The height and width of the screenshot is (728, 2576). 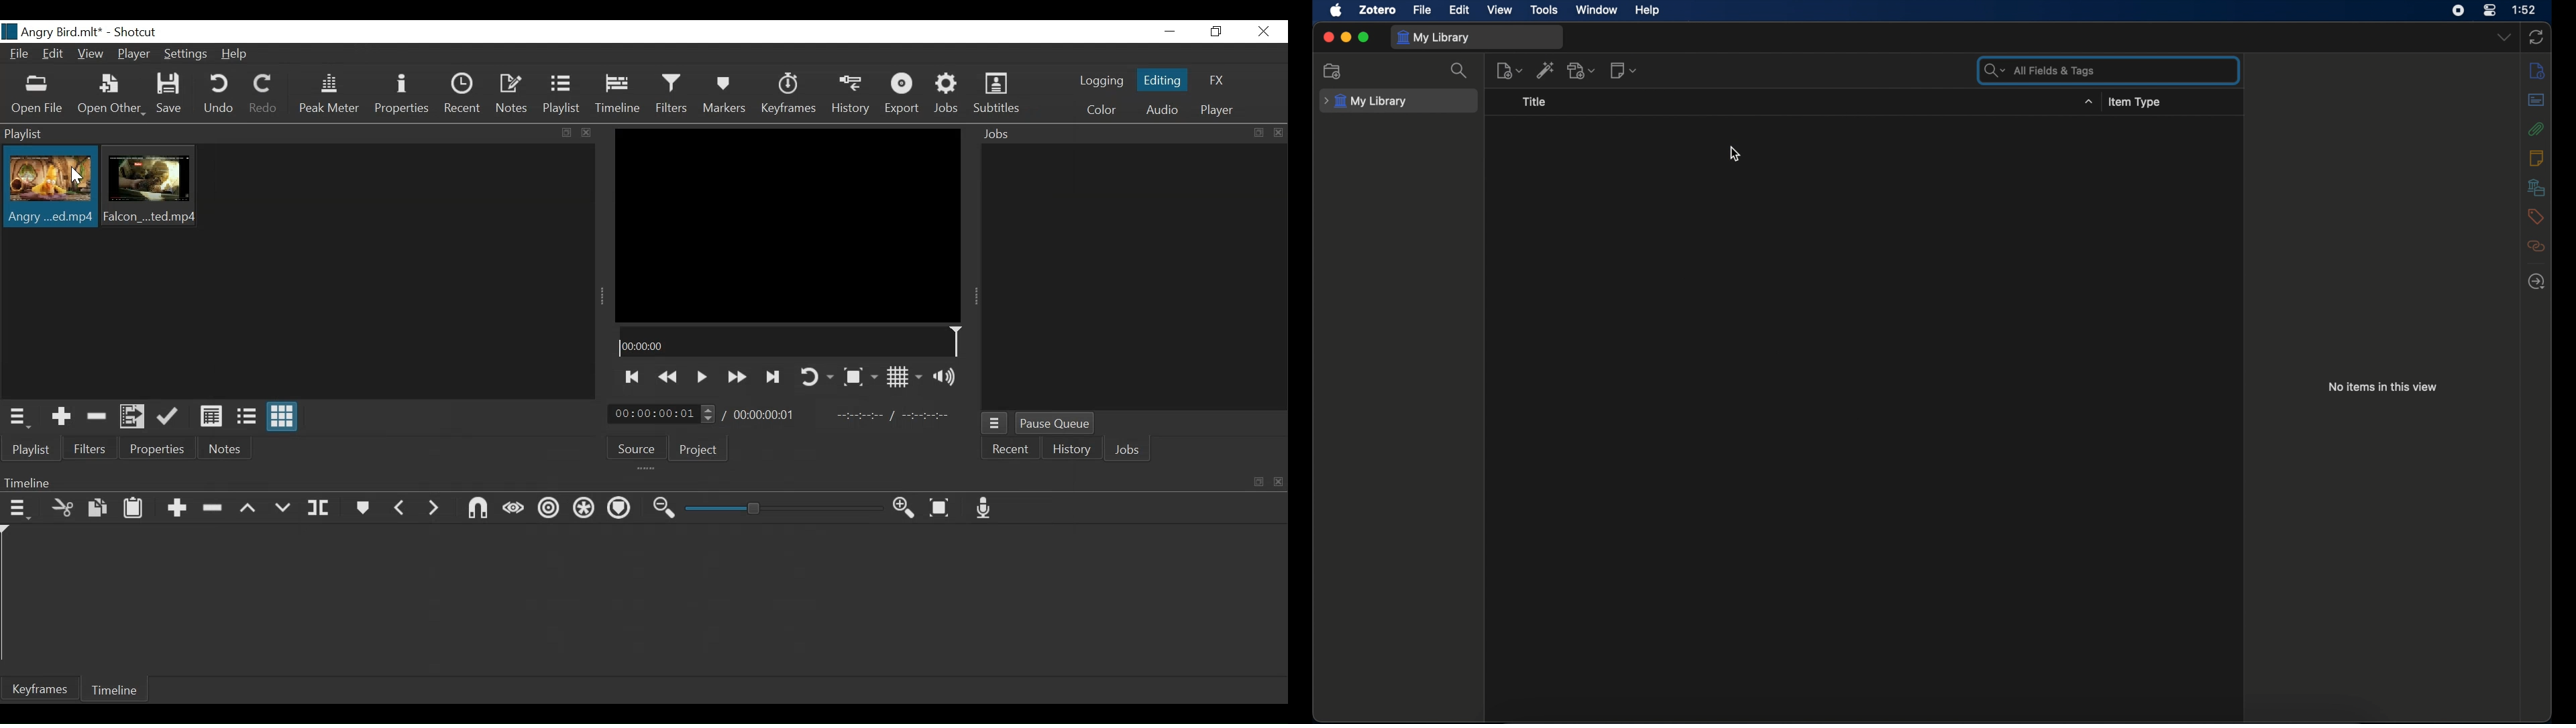 What do you see at coordinates (1218, 111) in the screenshot?
I see `Player` at bounding box center [1218, 111].